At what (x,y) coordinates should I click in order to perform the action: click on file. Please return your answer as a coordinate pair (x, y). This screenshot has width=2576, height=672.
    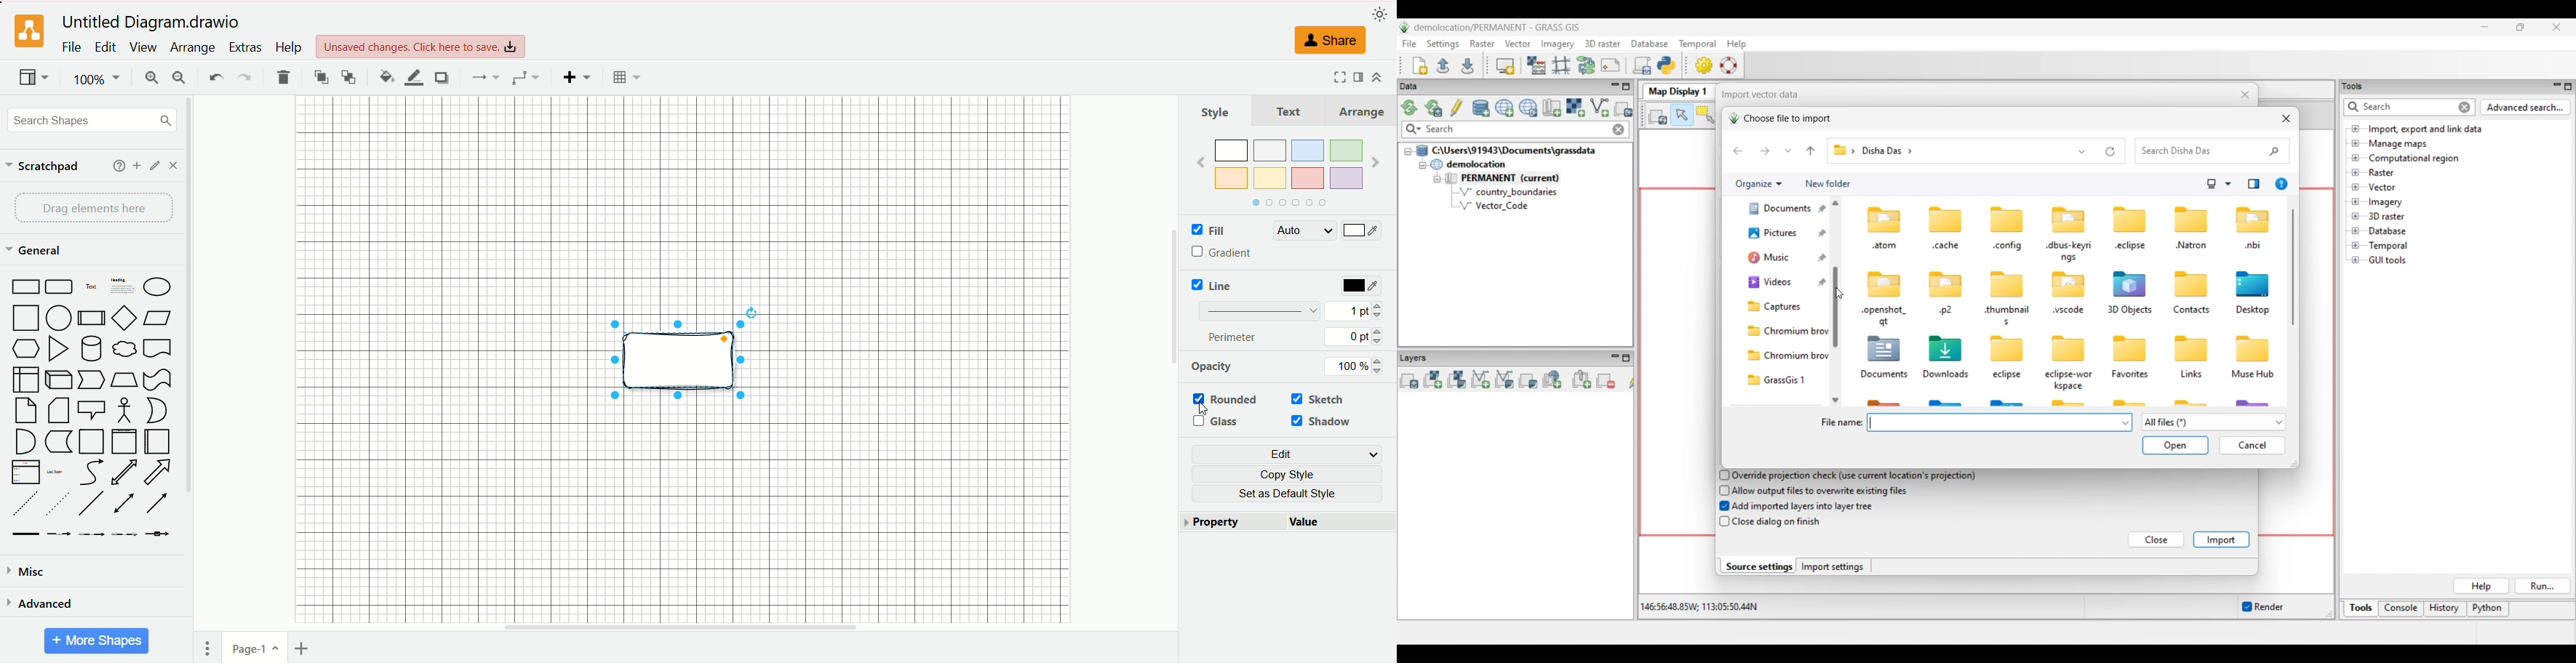
    Looking at the image, I should click on (72, 47).